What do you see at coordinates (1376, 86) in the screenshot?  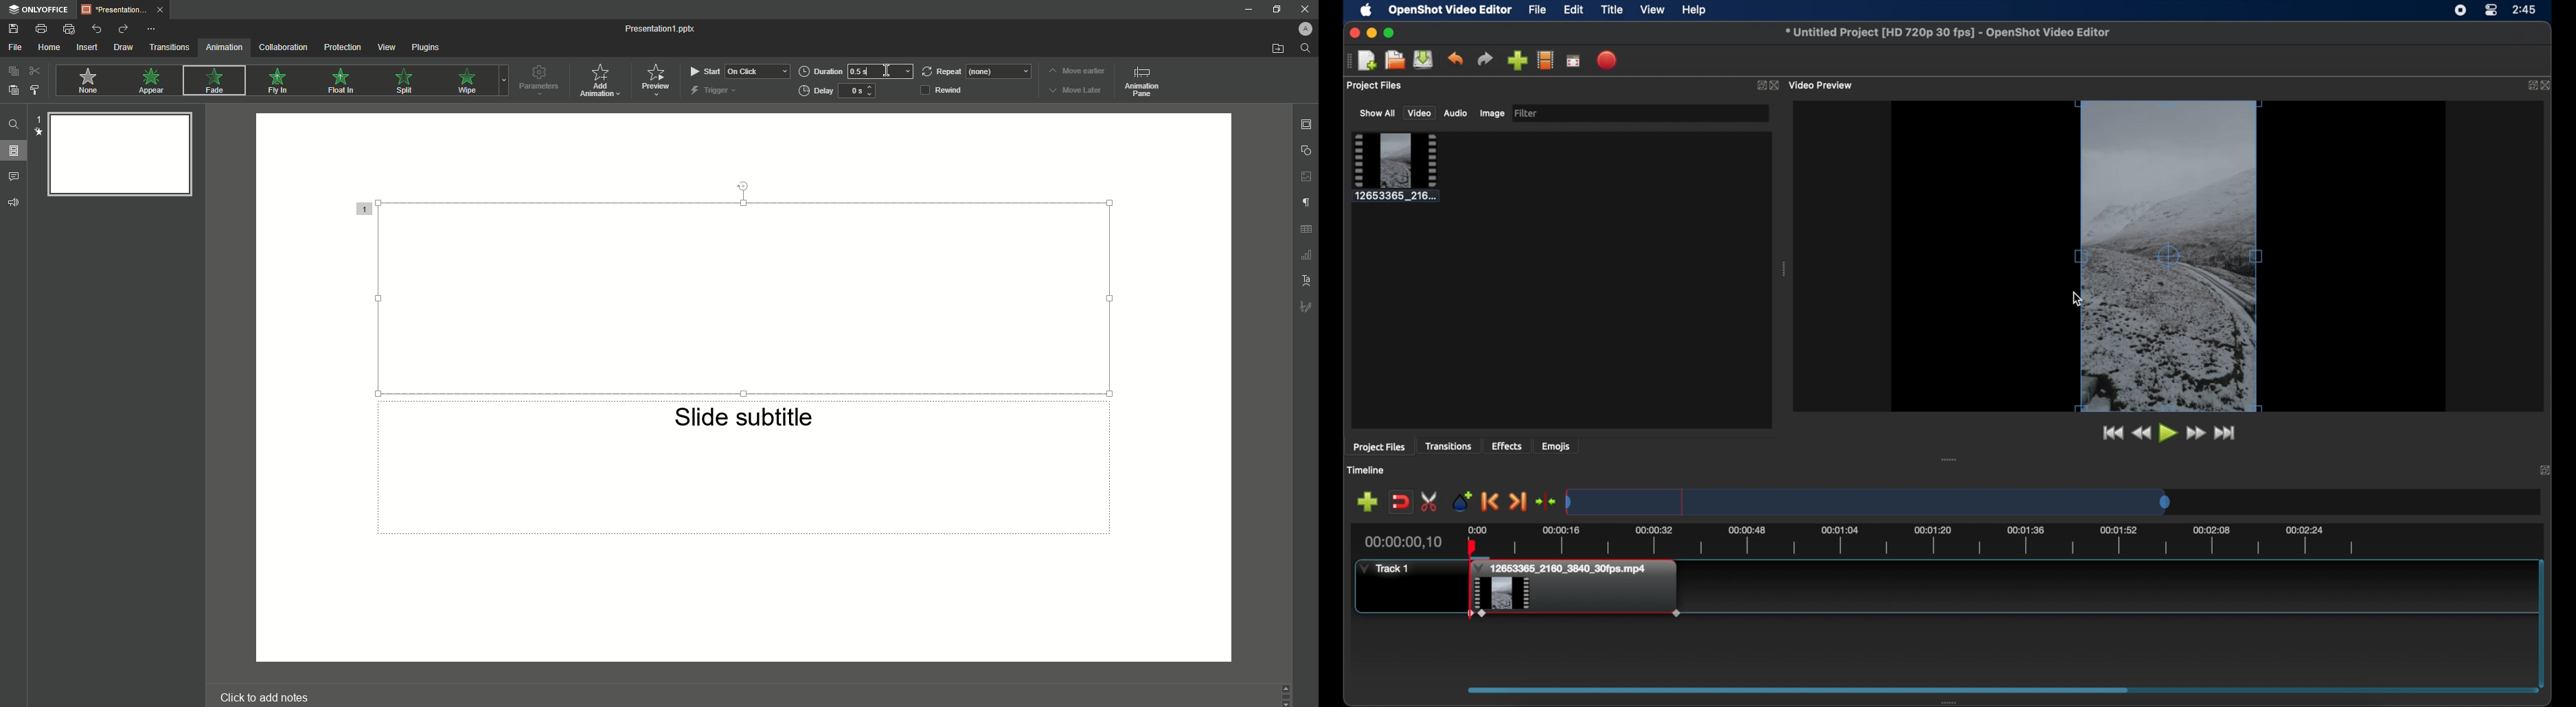 I see `project files` at bounding box center [1376, 86].